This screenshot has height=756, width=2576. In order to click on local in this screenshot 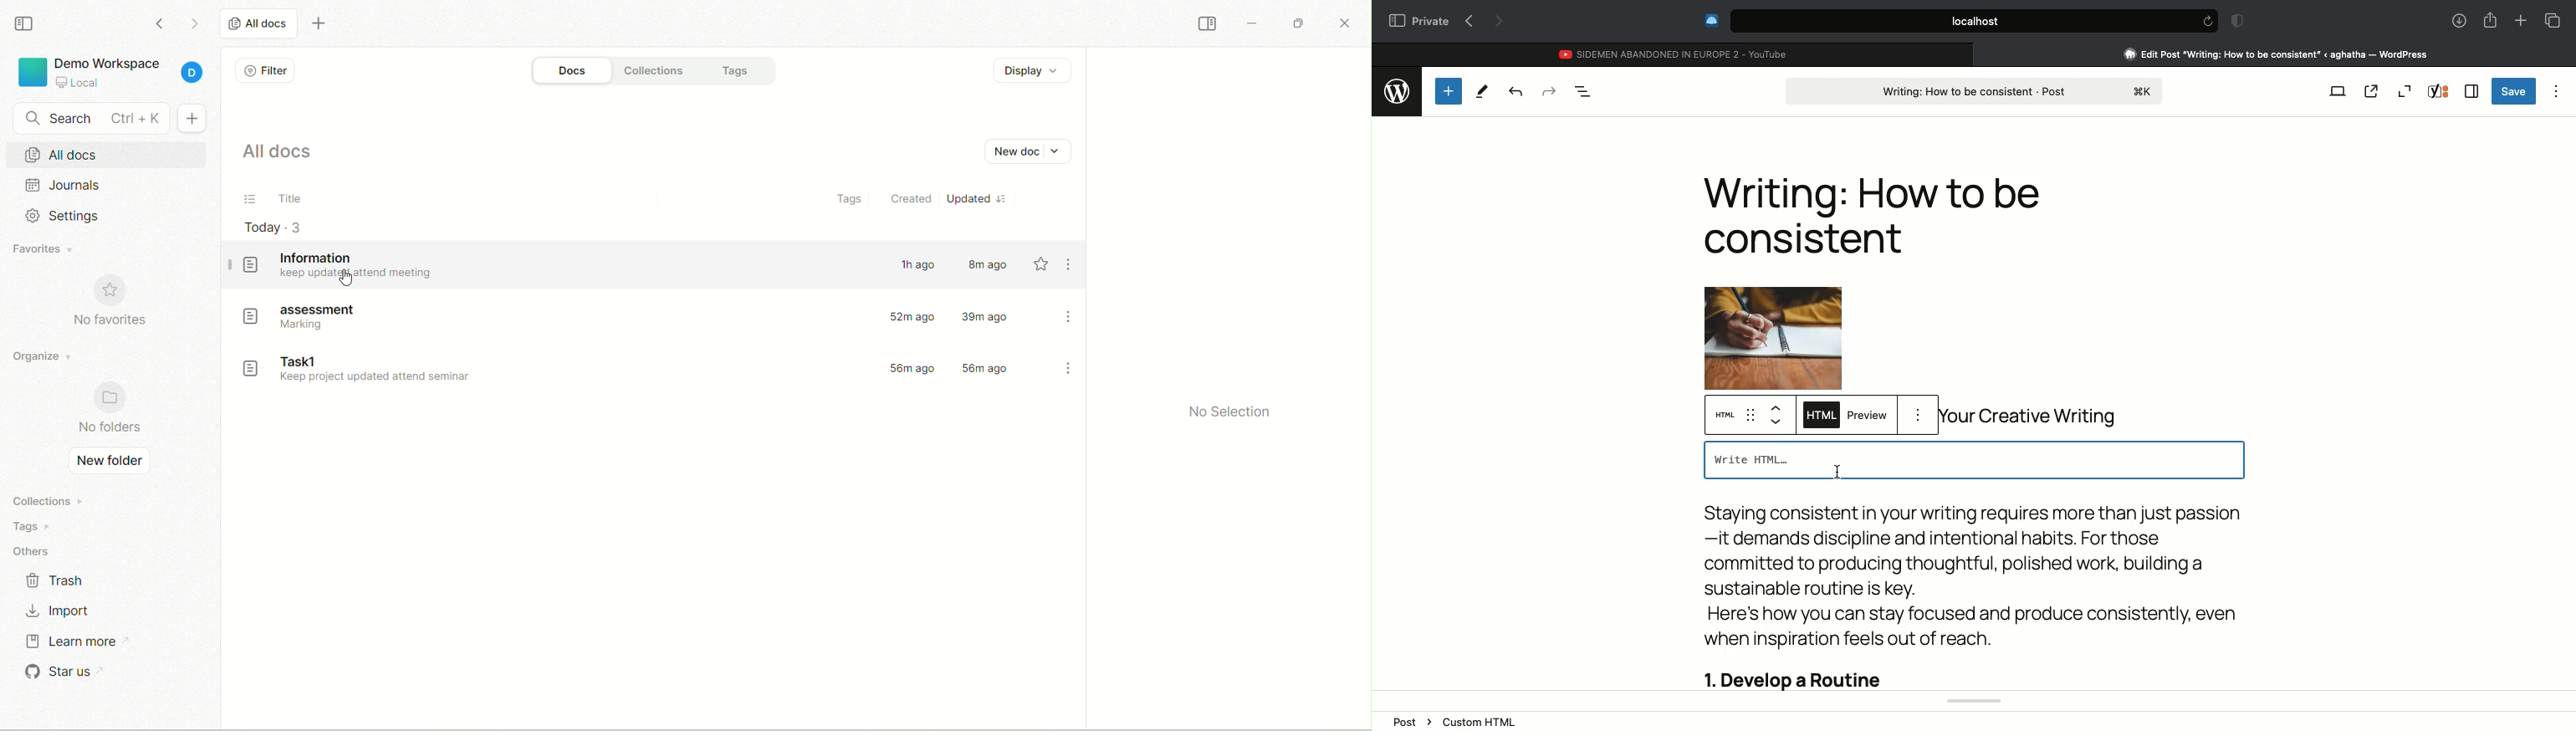, I will do `click(77, 82)`.